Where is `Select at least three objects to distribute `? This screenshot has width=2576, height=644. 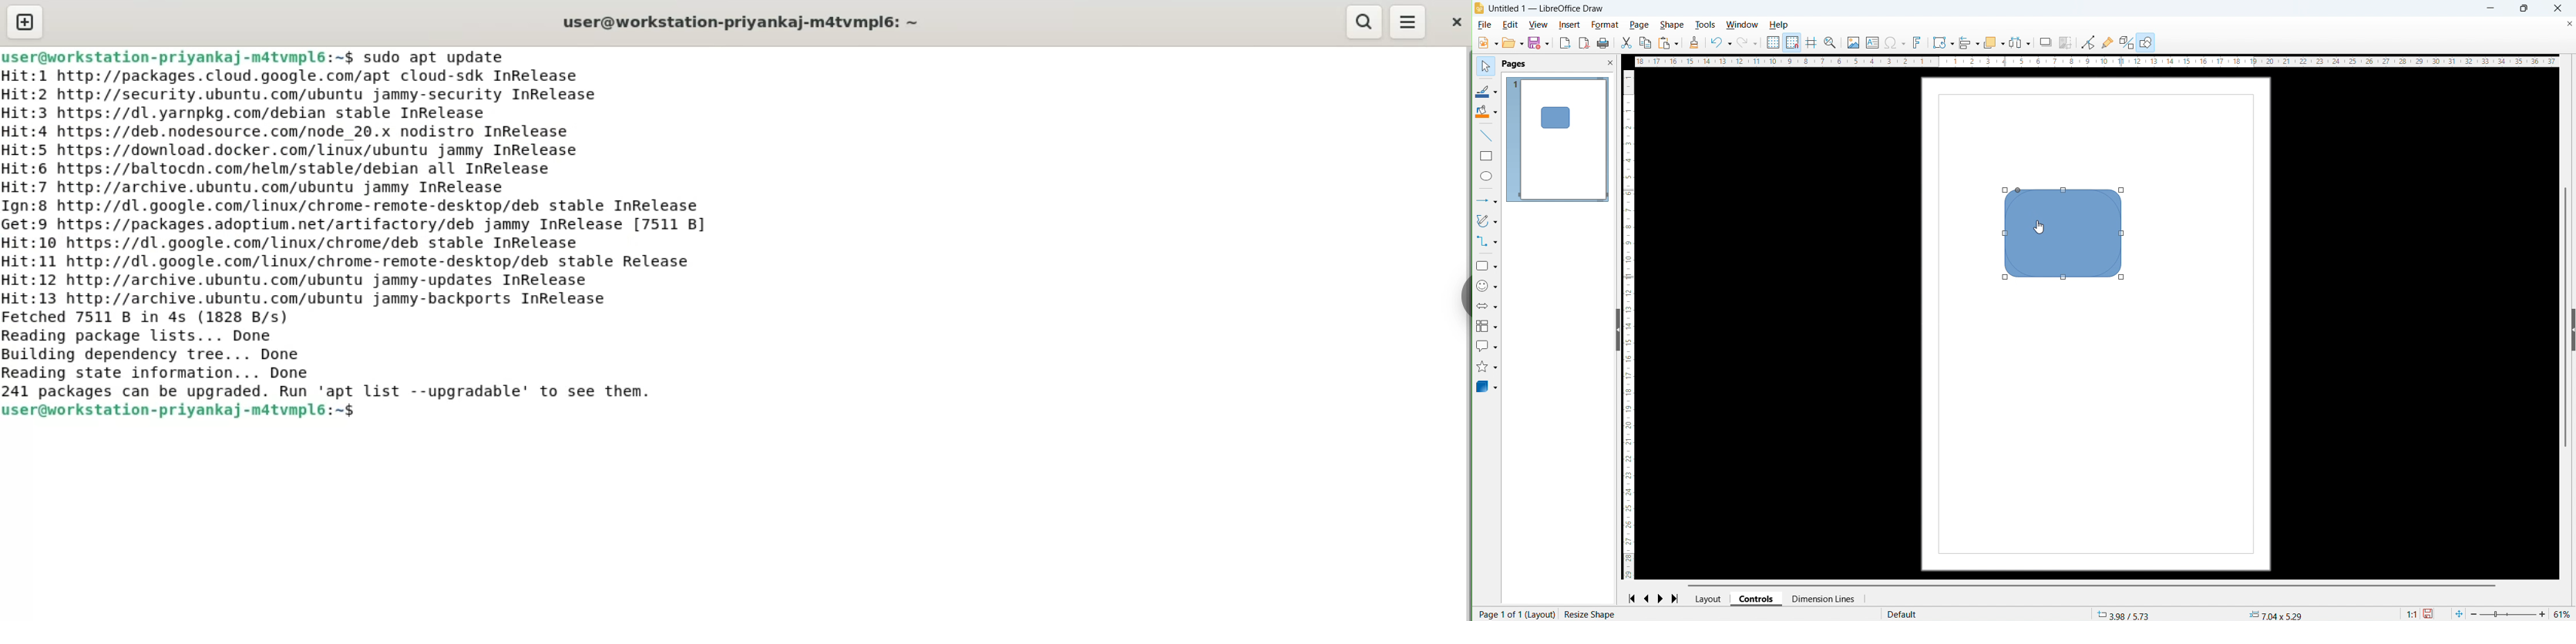 Select at least three objects to distribute  is located at coordinates (2020, 43).